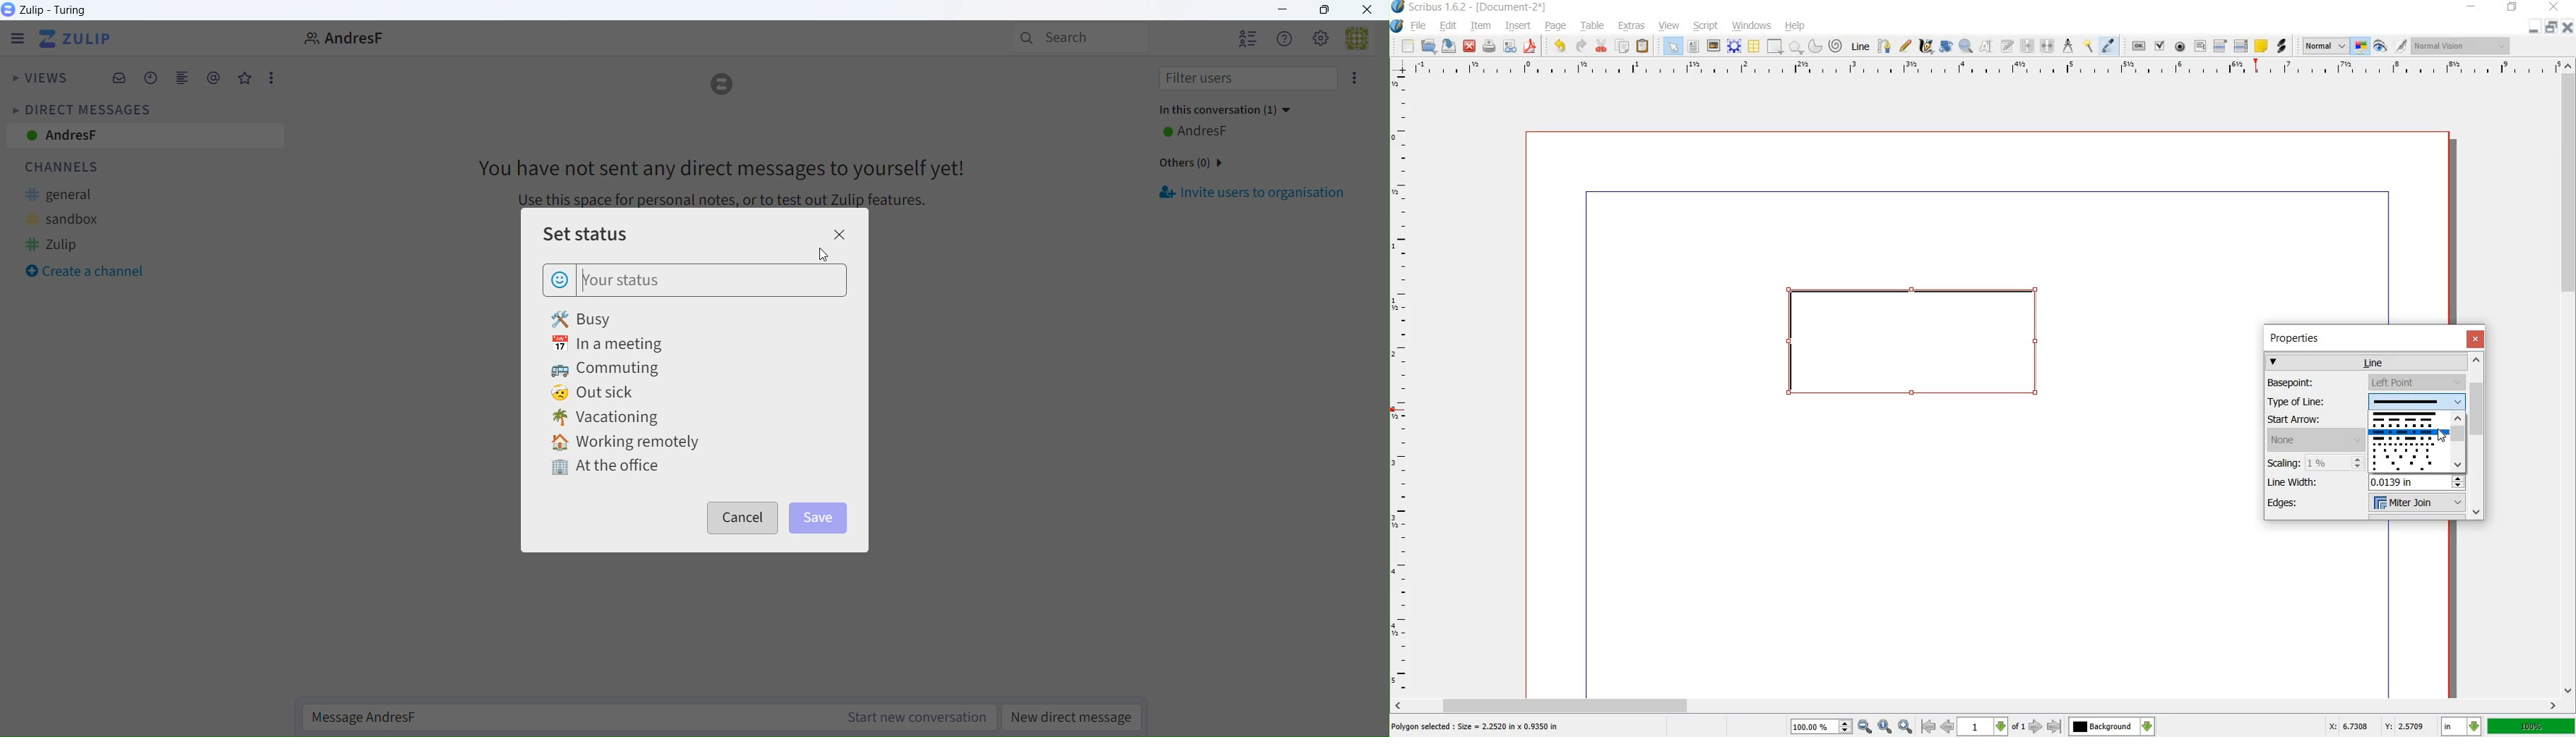  Describe the element at coordinates (2240, 46) in the screenshot. I see `PDF LIST BOX` at that location.